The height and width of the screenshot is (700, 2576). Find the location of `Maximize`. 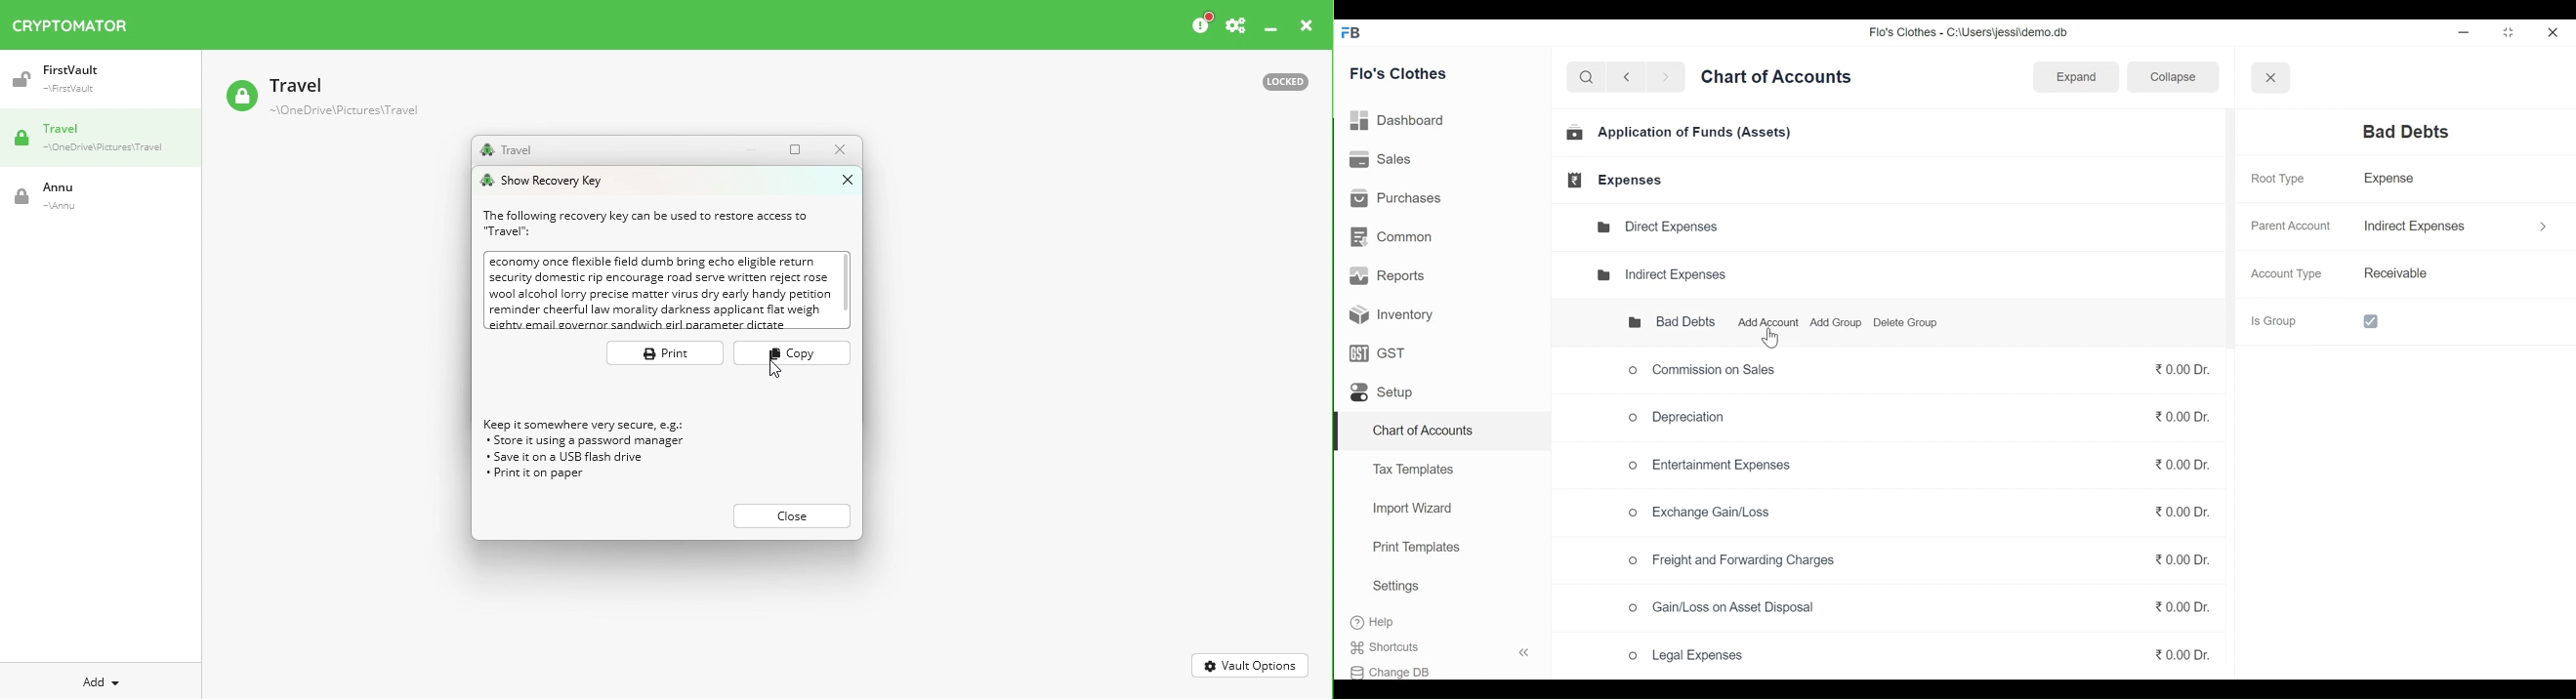

Maximize is located at coordinates (799, 148).